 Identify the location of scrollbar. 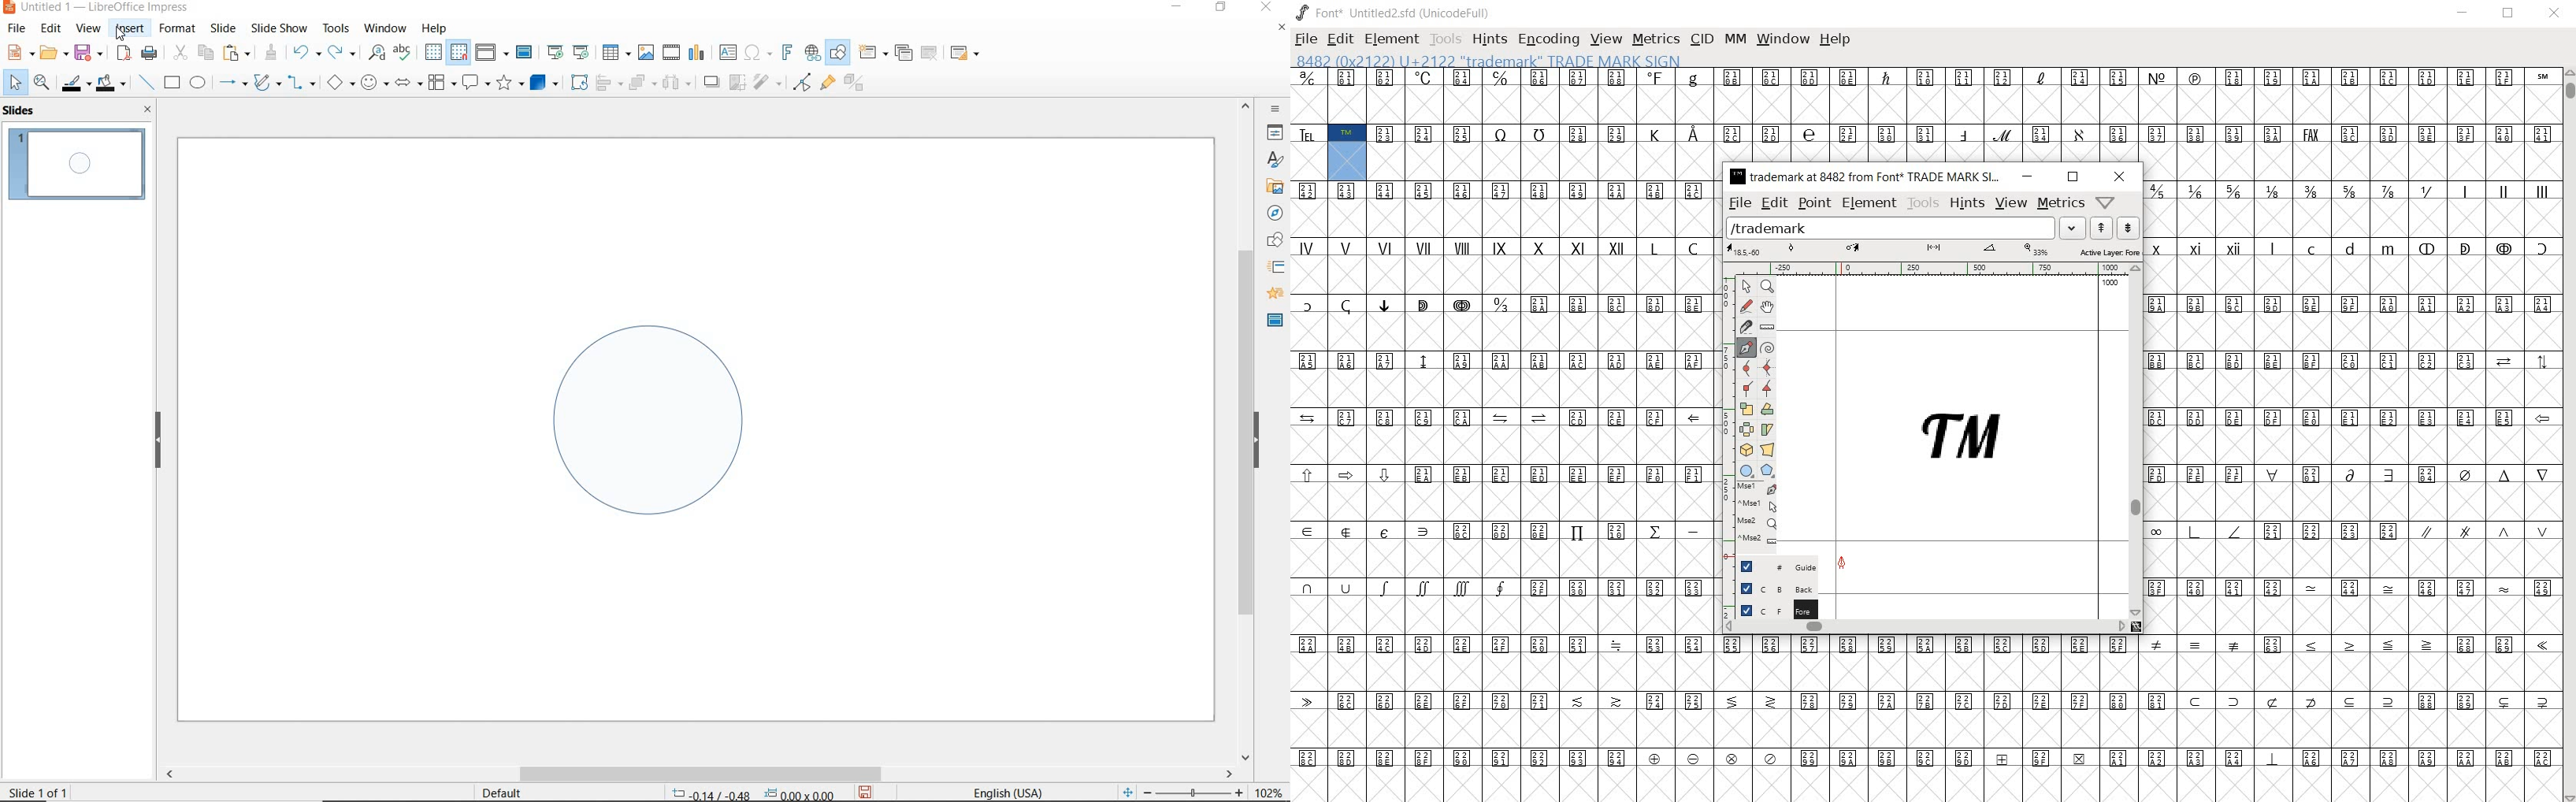
(1246, 429).